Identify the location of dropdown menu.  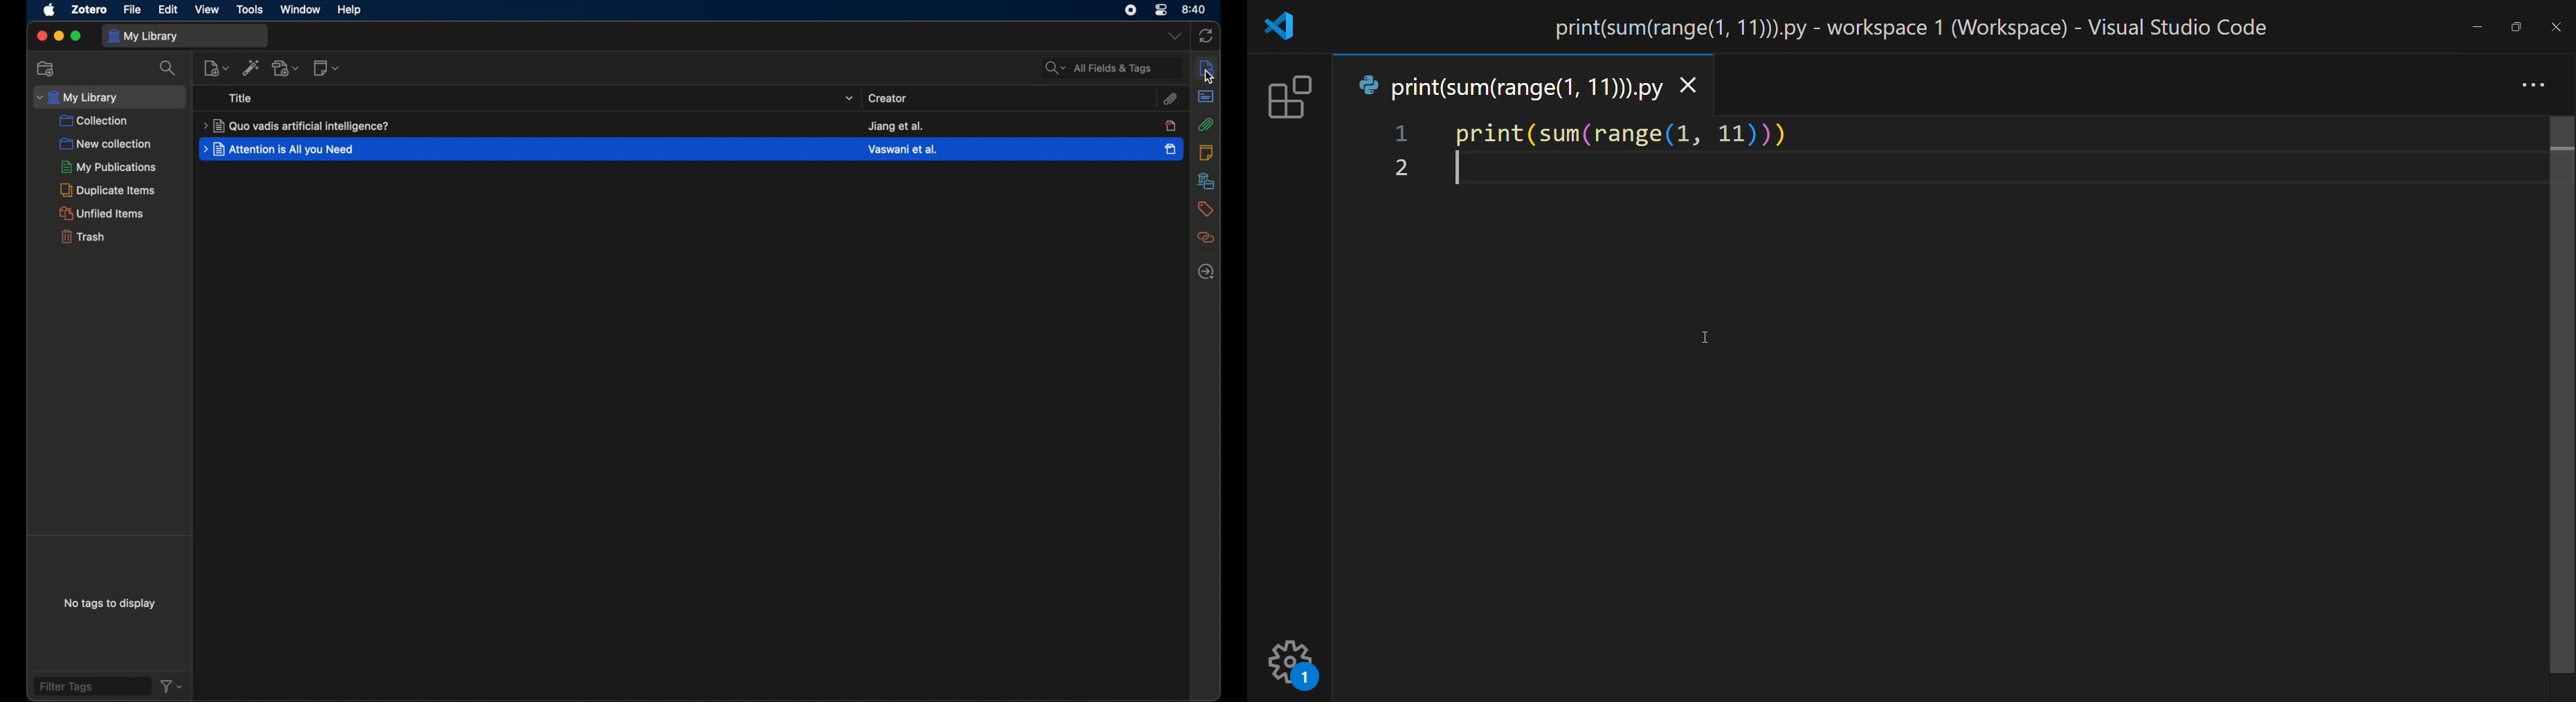
(1174, 37).